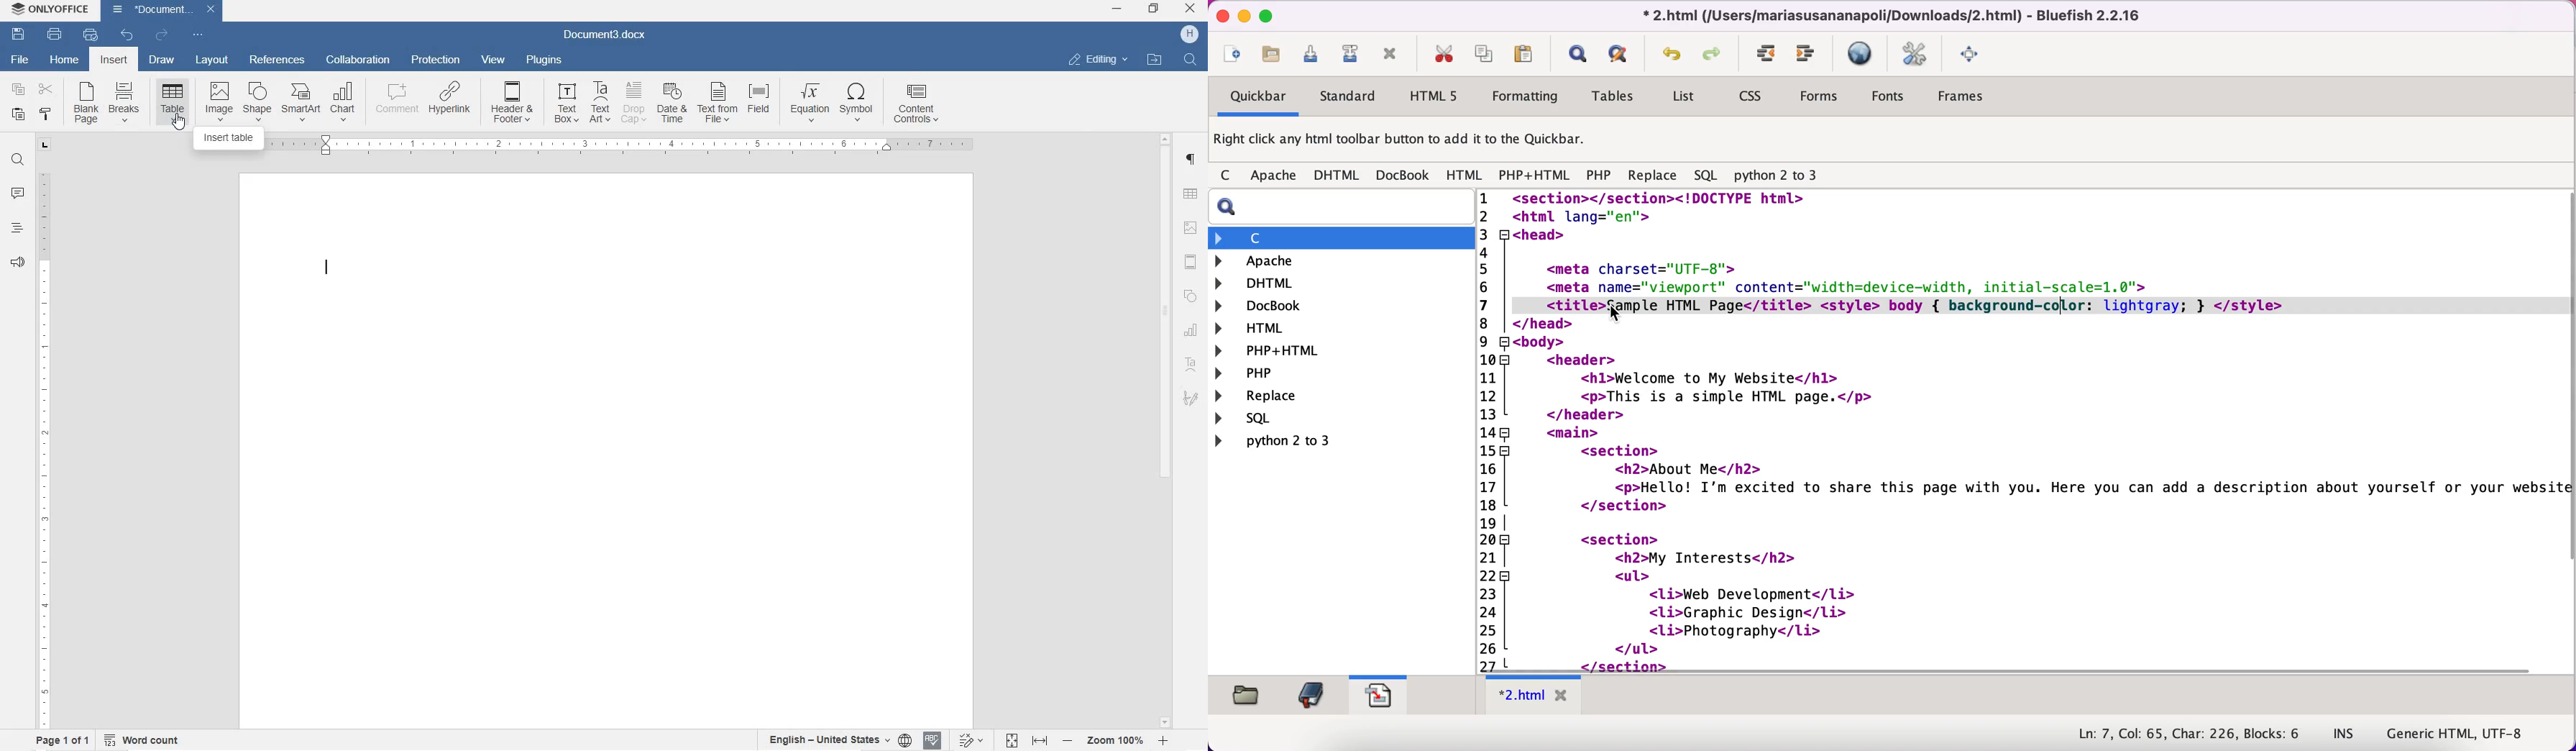  What do you see at coordinates (1443, 54) in the screenshot?
I see `cut` at bounding box center [1443, 54].